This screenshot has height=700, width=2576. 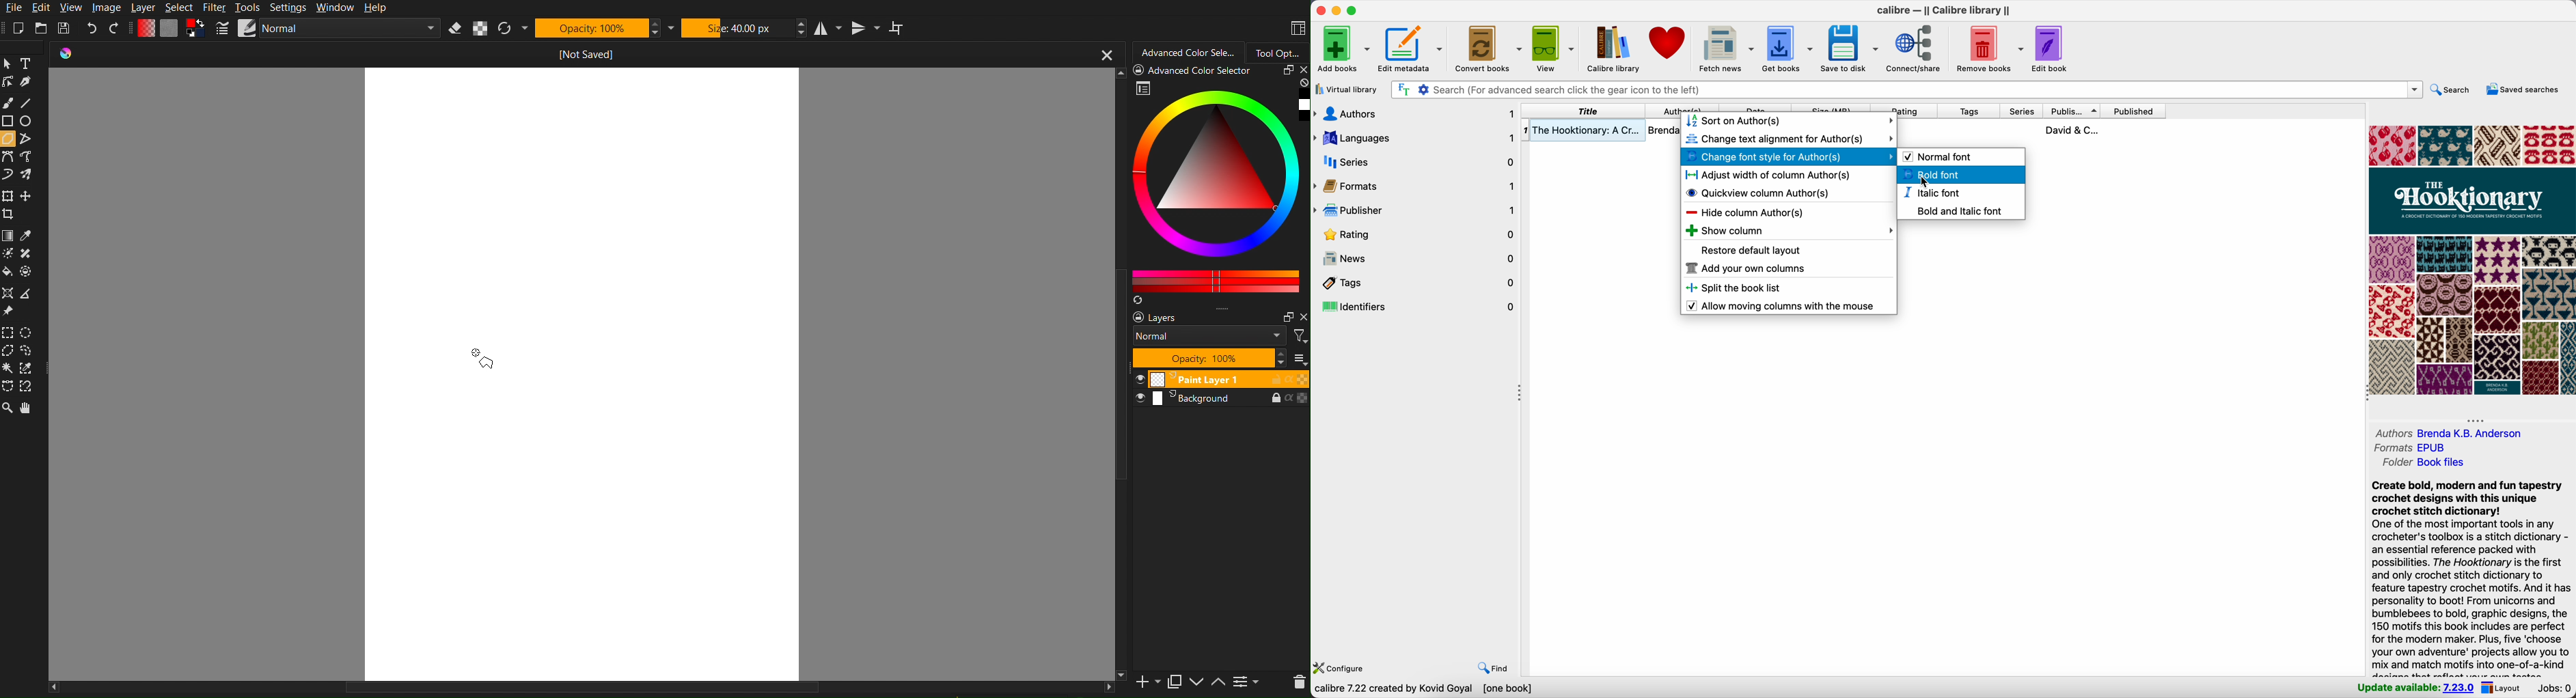 I want to click on tags, so click(x=1969, y=112).